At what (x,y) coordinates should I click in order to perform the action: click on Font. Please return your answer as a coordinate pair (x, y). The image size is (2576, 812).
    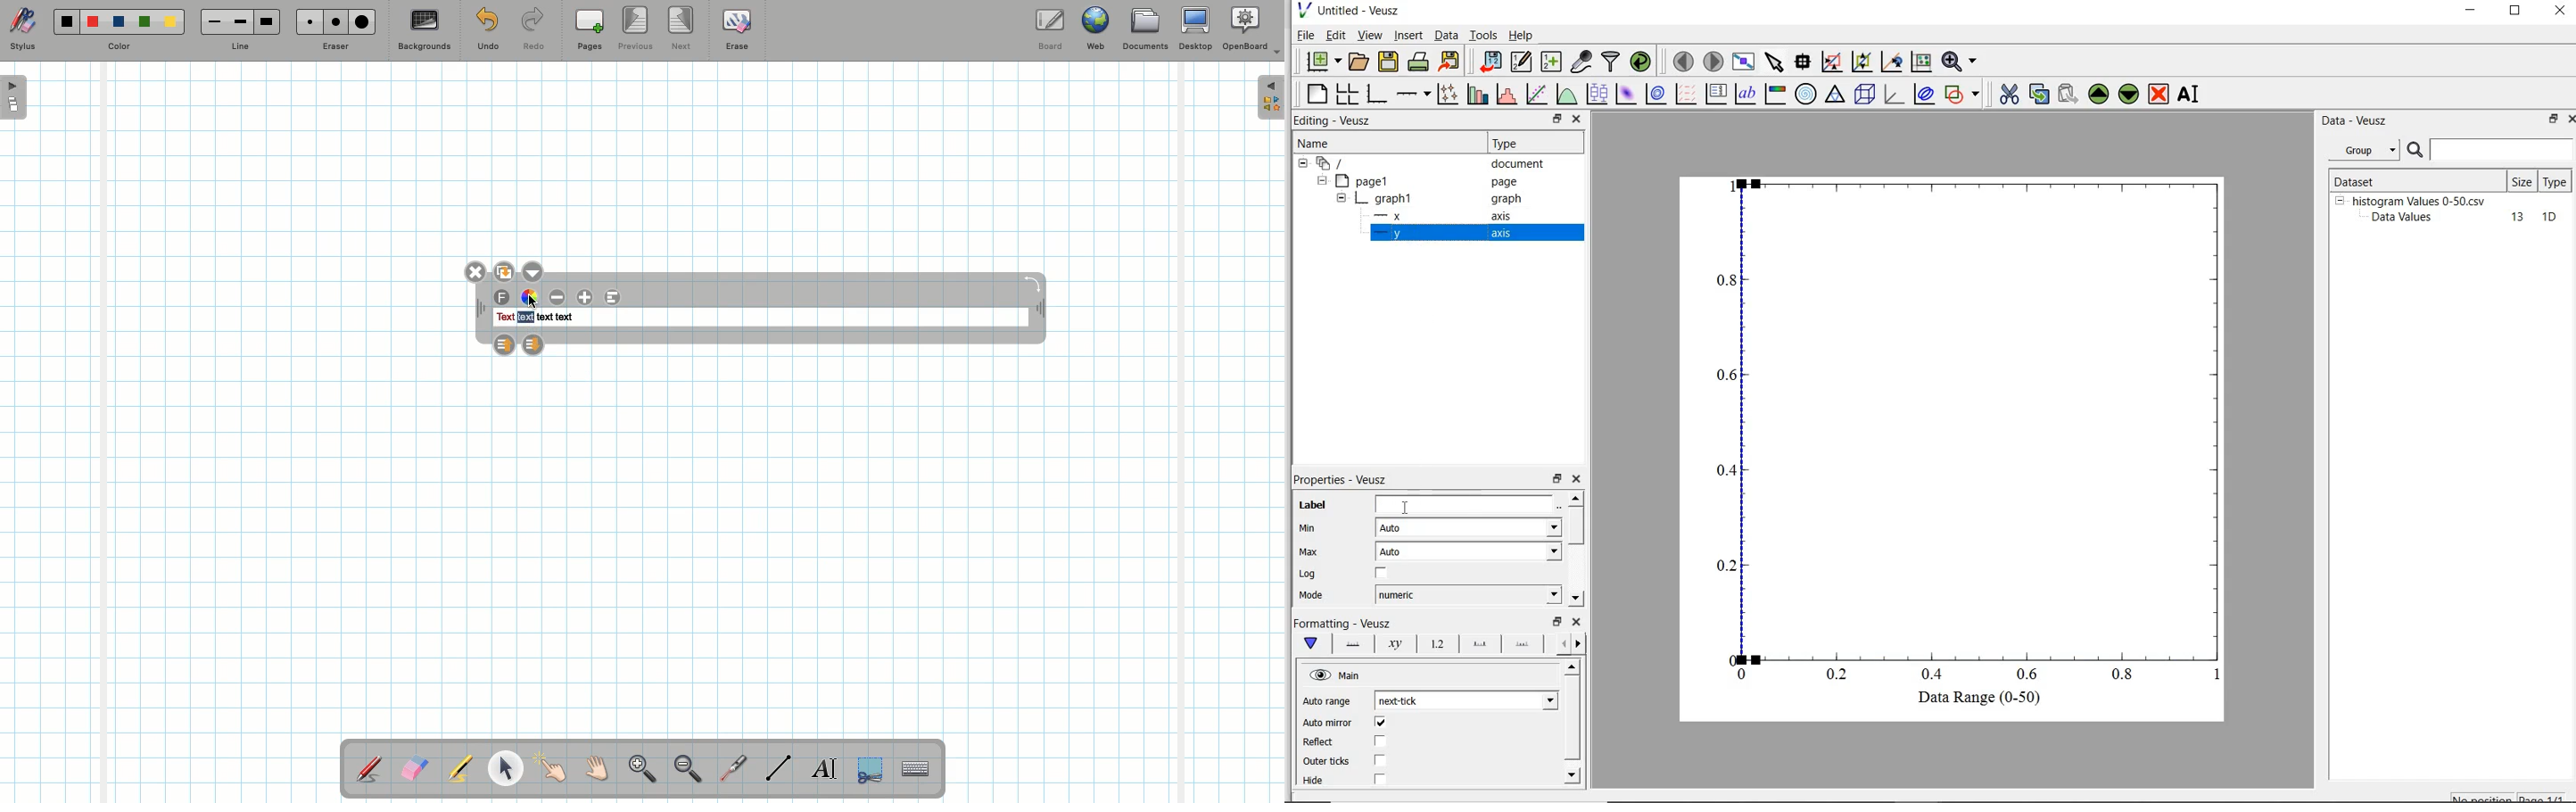
    Looking at the image, I should click on (503, 298).